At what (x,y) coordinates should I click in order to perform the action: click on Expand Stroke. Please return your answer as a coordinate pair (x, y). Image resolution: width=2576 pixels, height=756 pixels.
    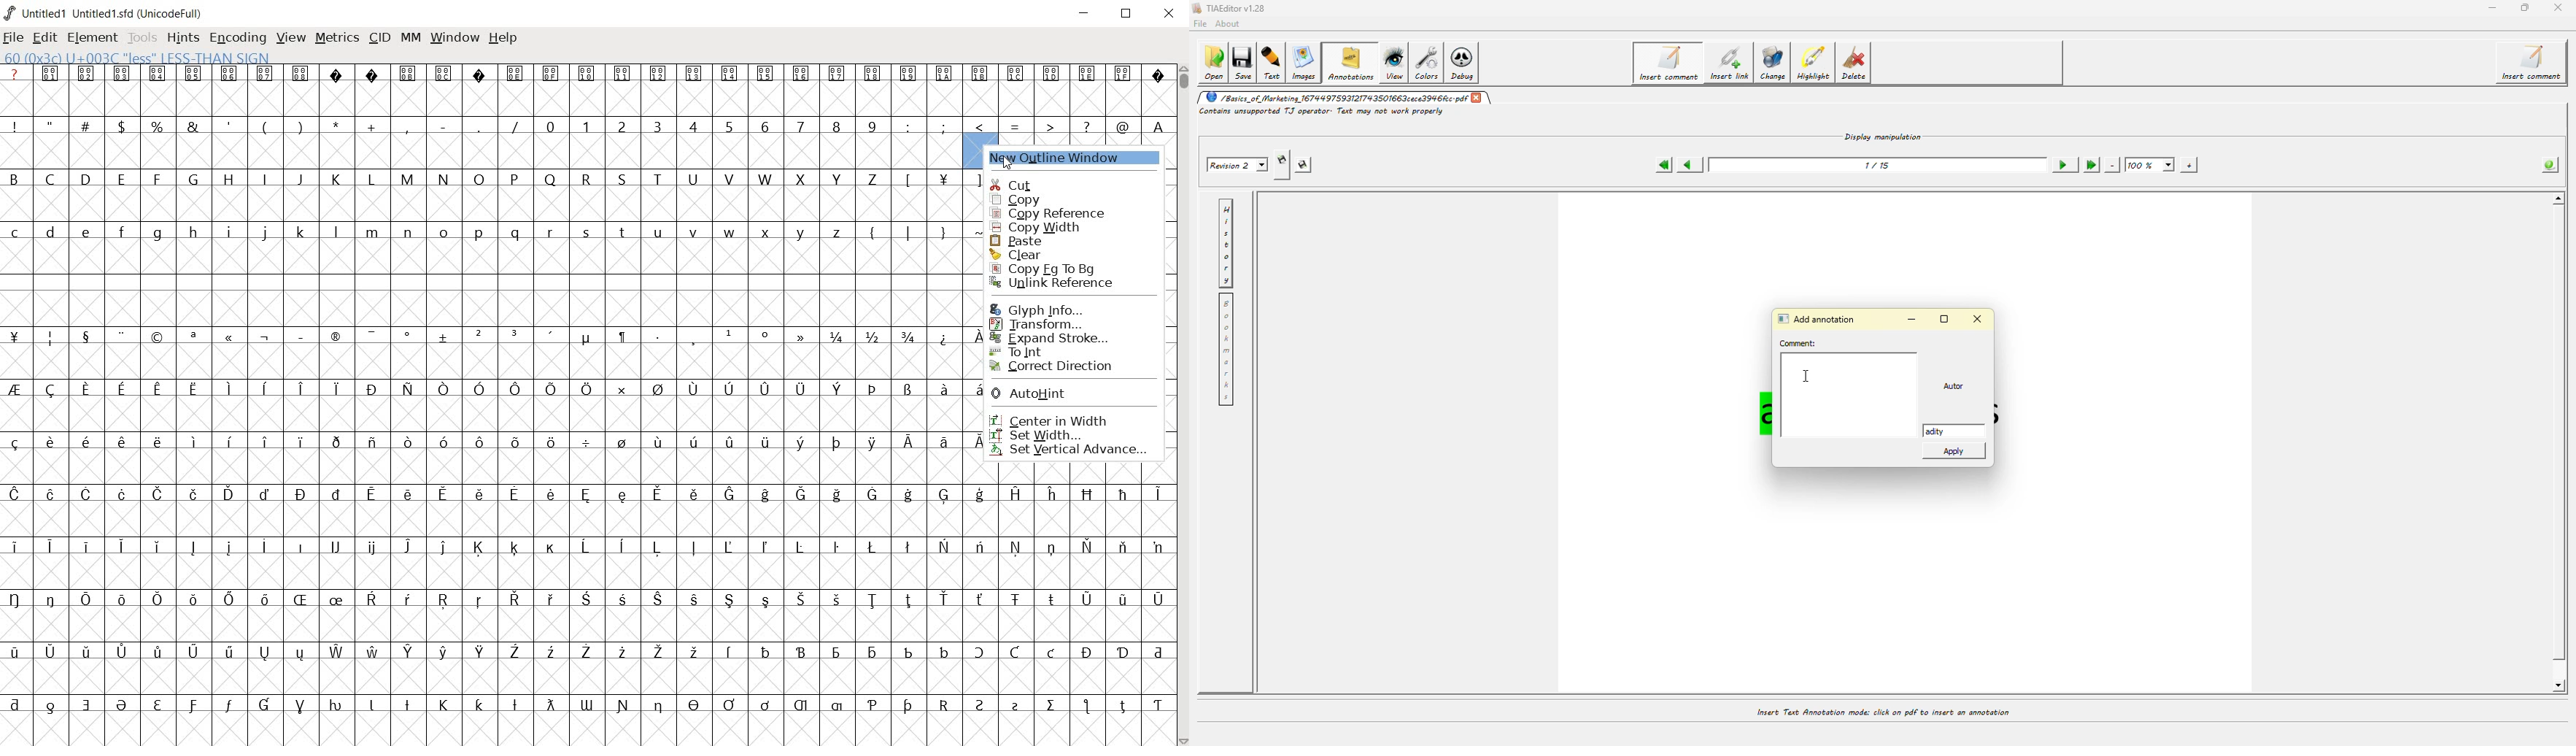
    Looking at the image, I should click on (1050, 339).